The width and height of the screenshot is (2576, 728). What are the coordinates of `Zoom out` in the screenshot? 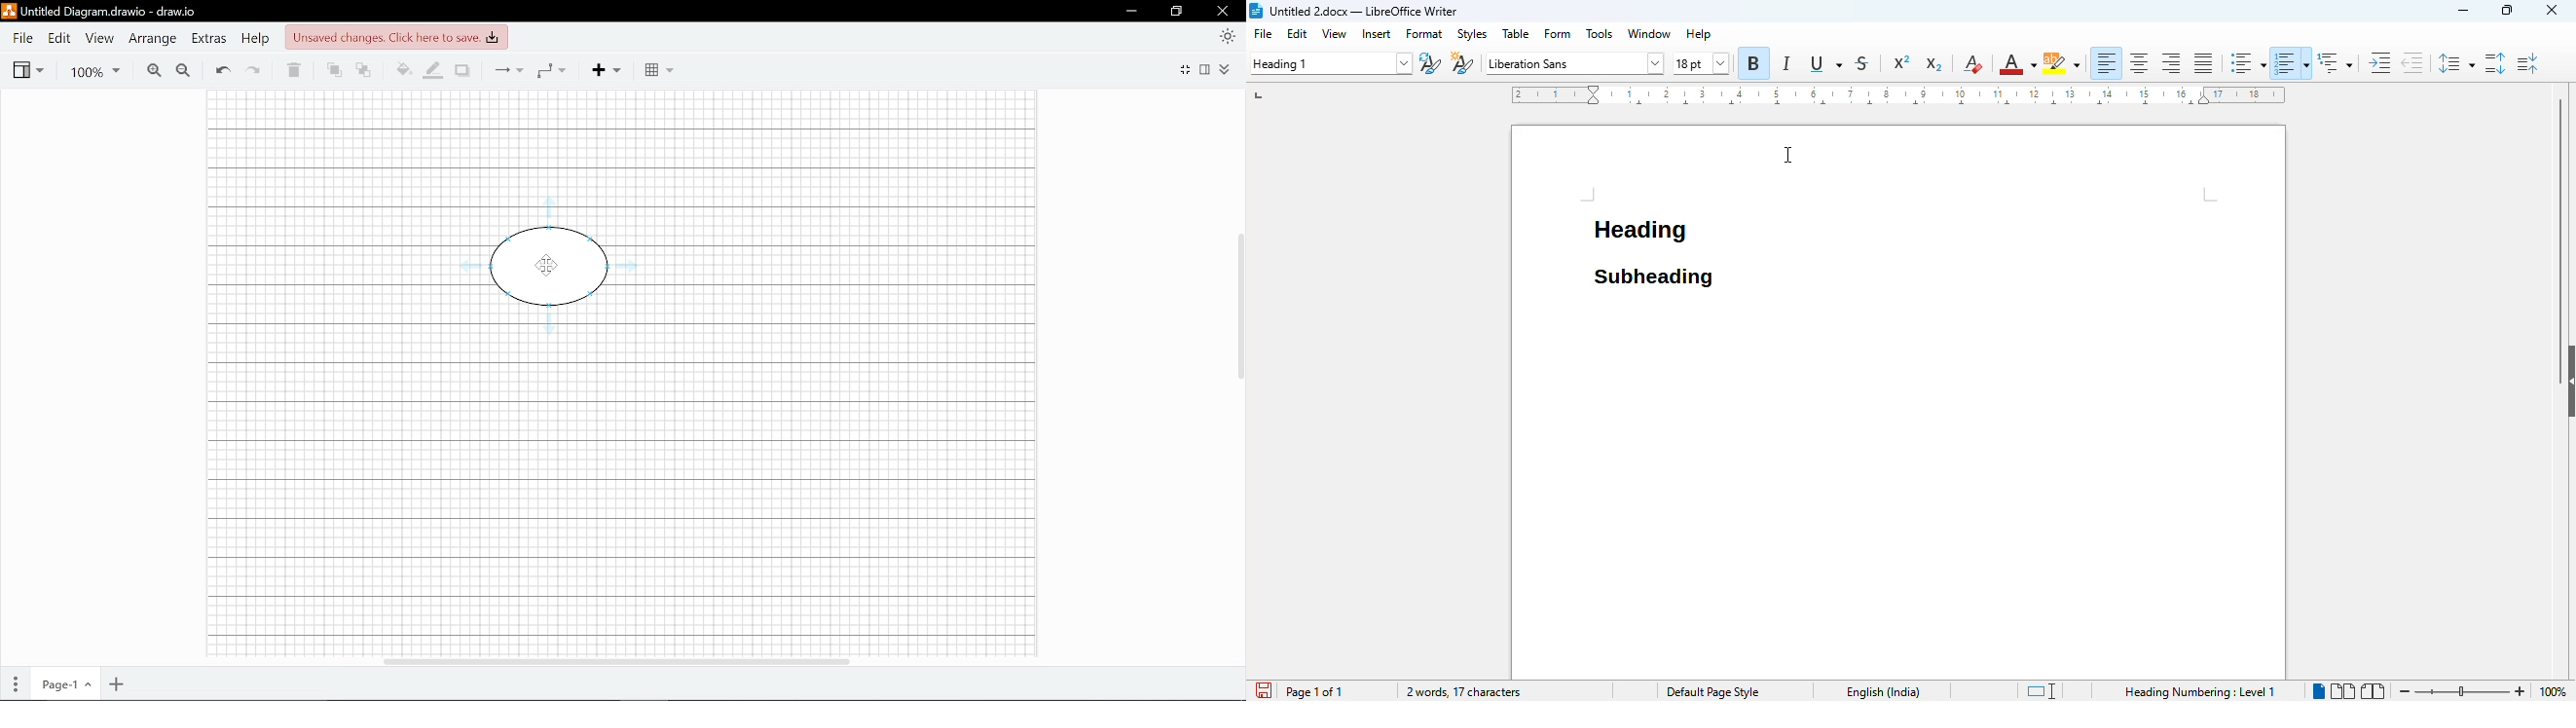 It's located at (183, 71).